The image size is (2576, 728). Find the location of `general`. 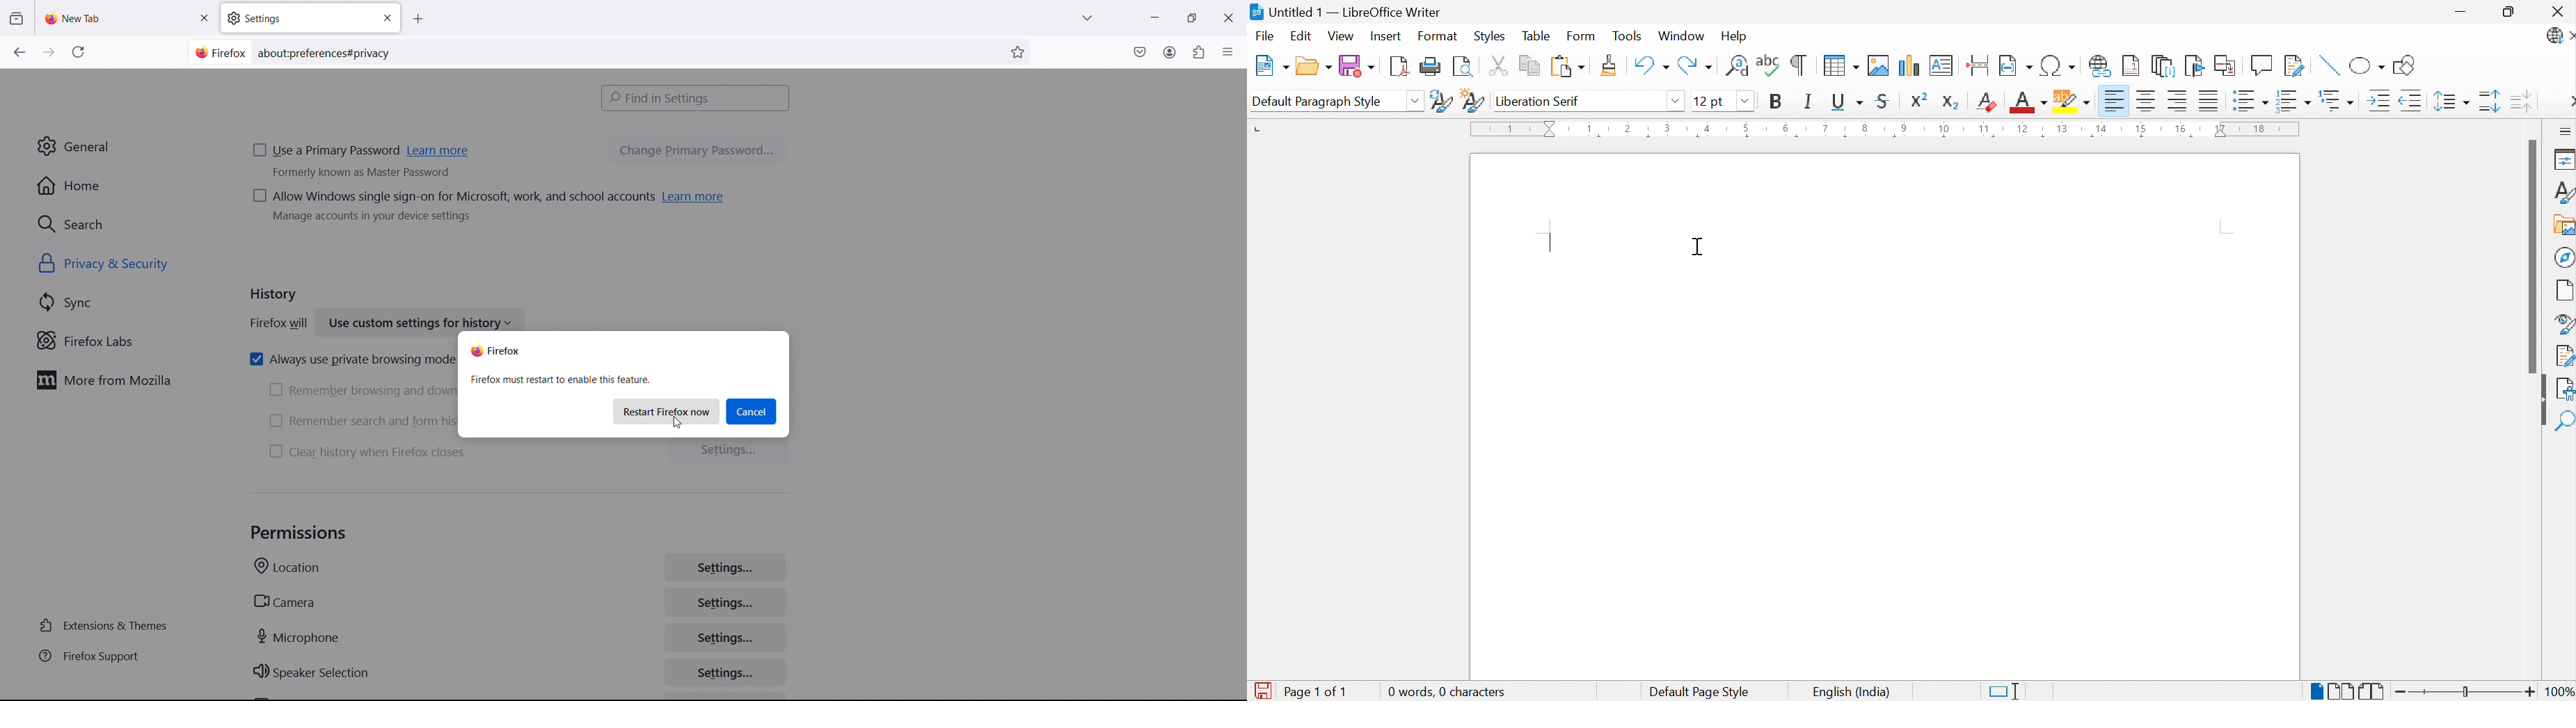

general is located at coordinates (122, 147).